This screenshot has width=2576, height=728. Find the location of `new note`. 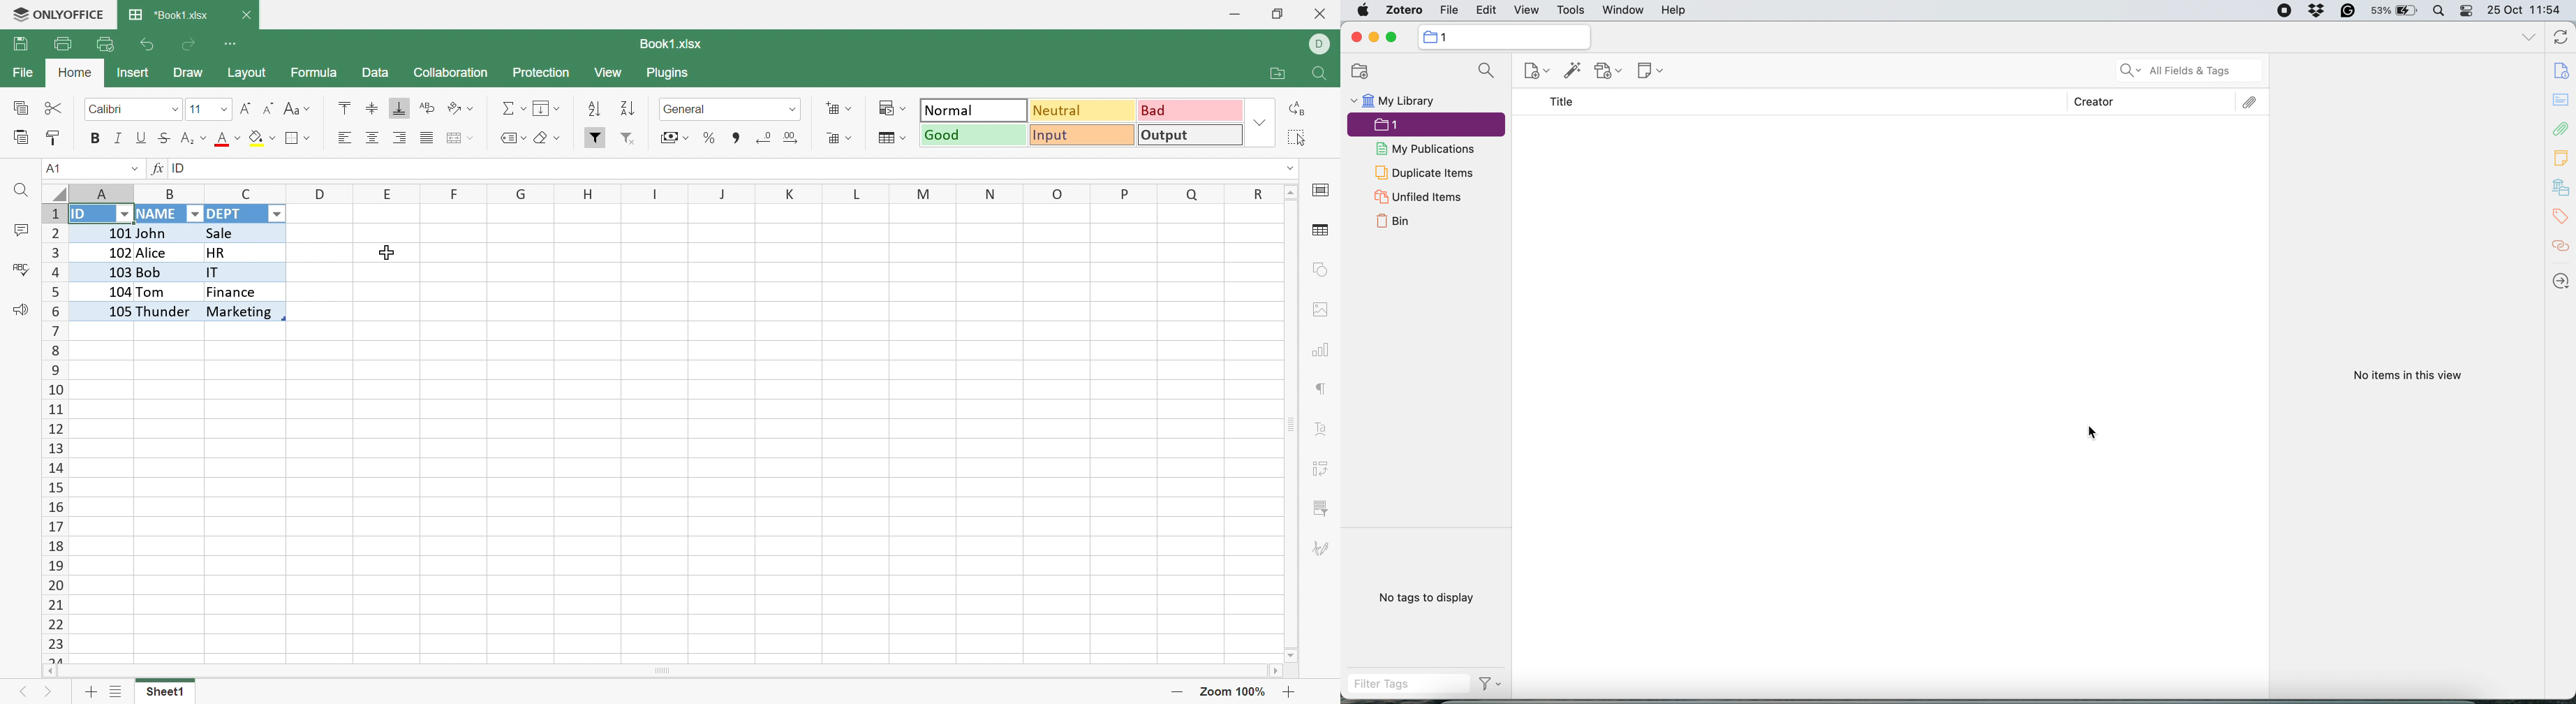

new note is located at coordinates (1650, 71).